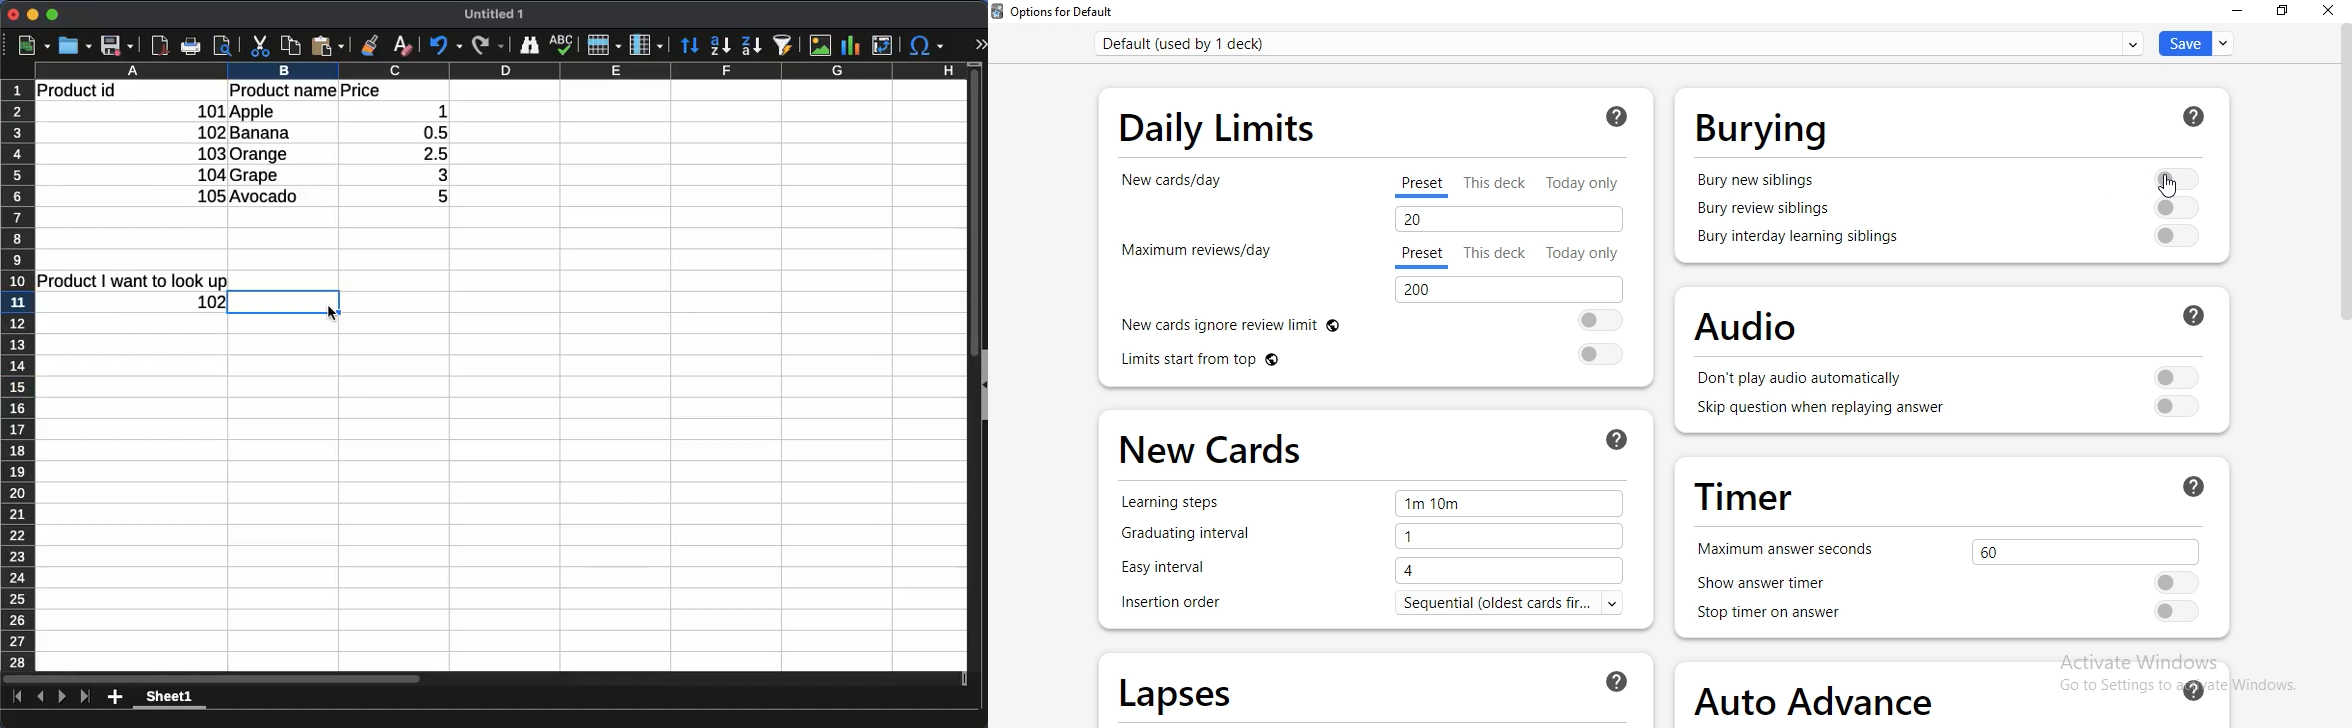 This screenshot has width=2352, height=728. Describe the element at coordinates (1513, 569) in the screenshot. I see `4` at that location.